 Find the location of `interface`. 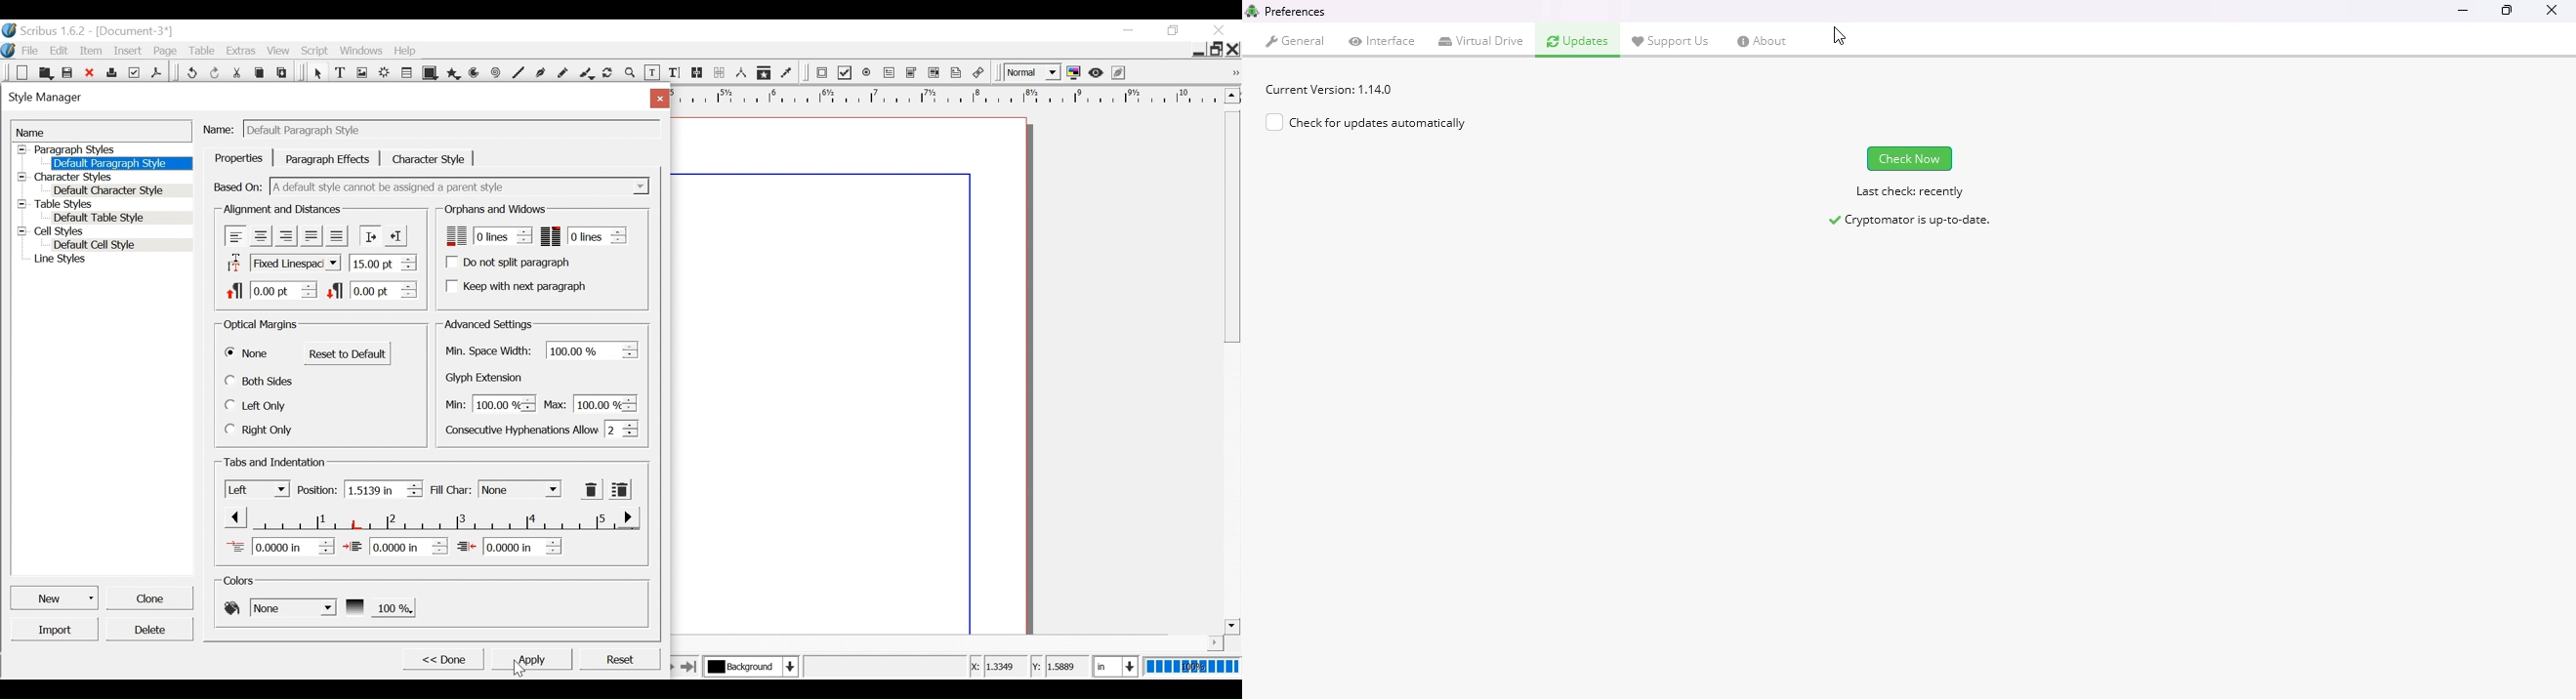

interface is located at coordinates (1383, 40).